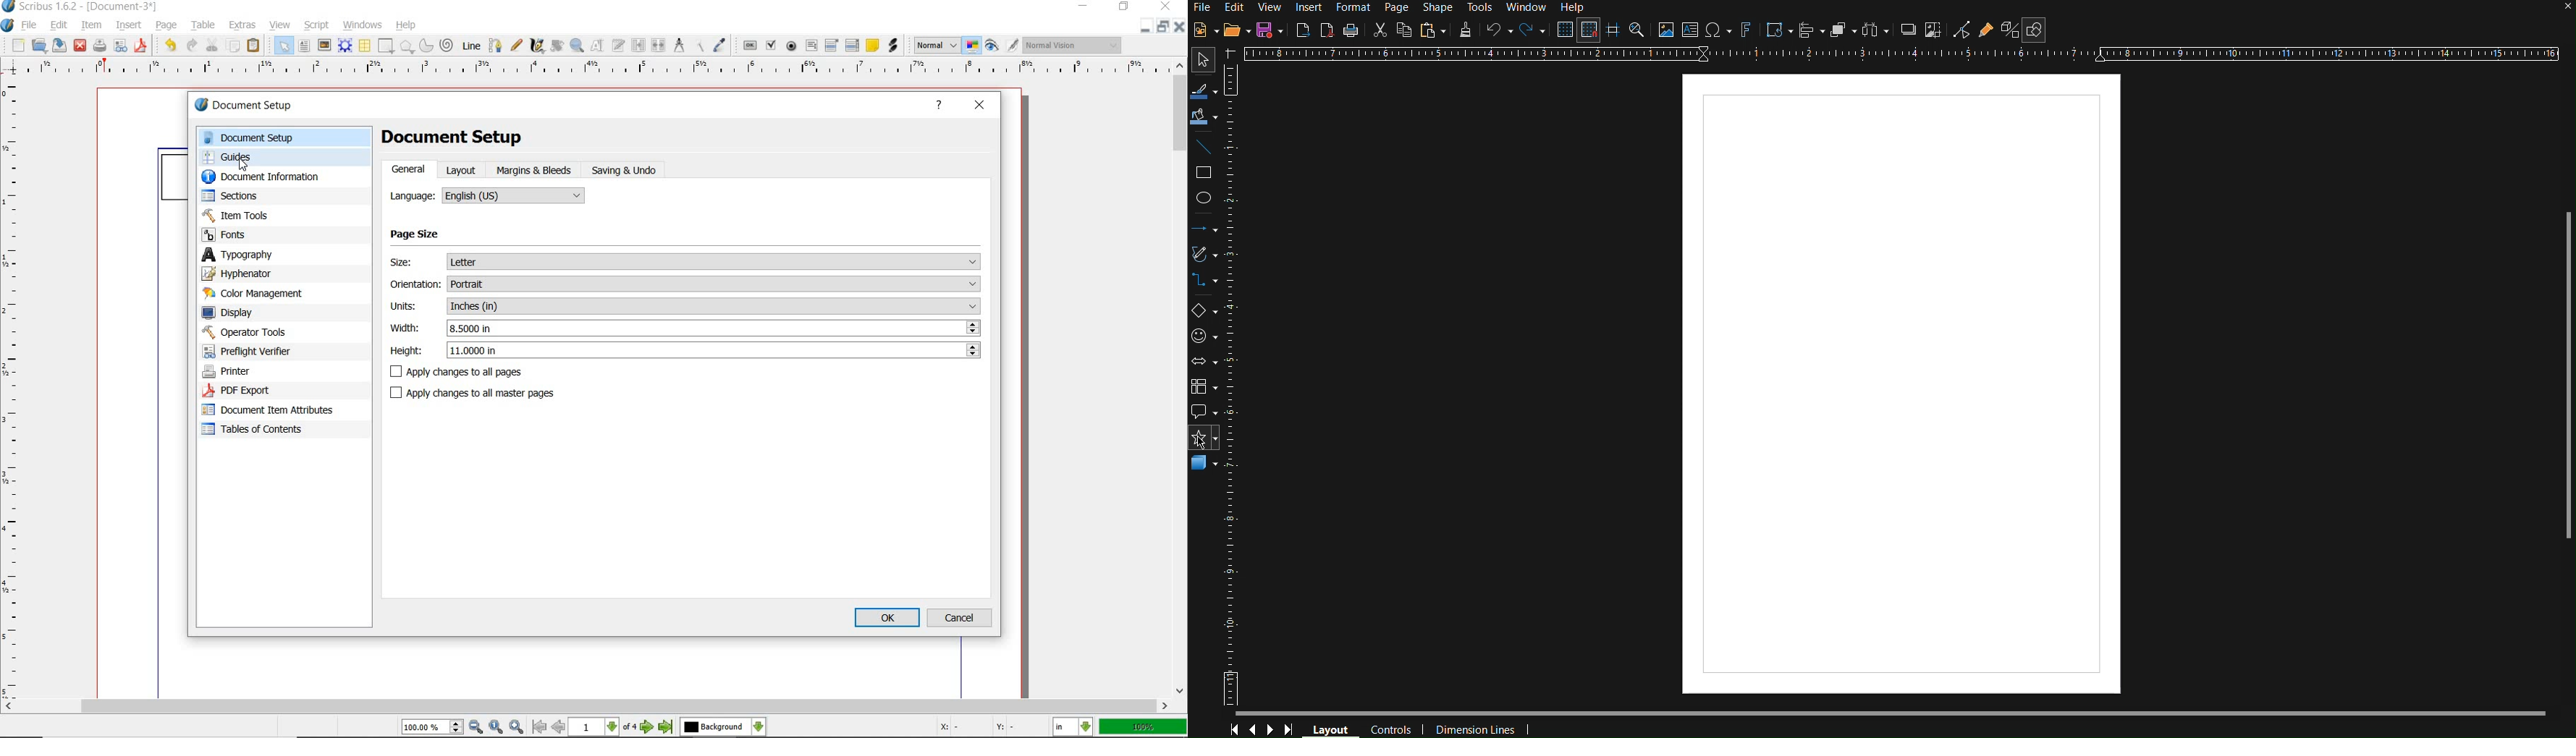 The width and height of the screenshot is (2576, 756). Describe the element at coordinates (305, 47) in the screenshot. I see `text frame` at that location.